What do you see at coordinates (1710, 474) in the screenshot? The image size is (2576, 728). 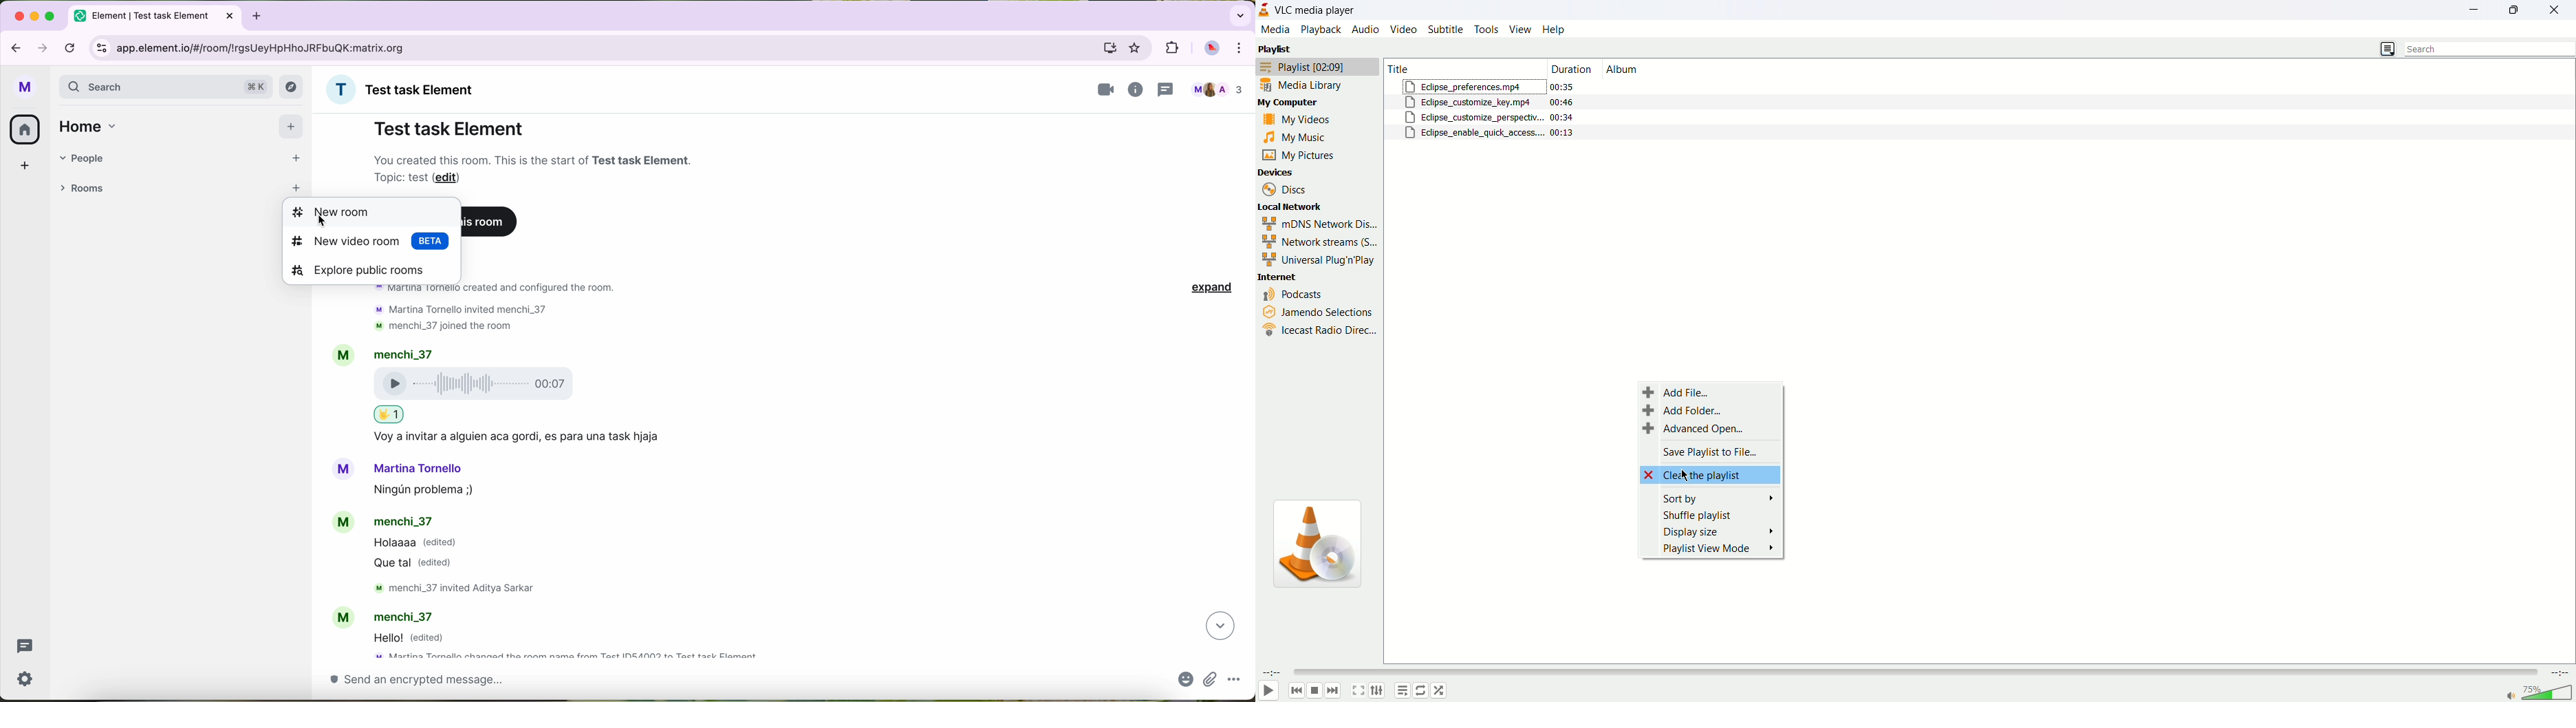 I see `clear playlist` at bounding box center [1710, 474].